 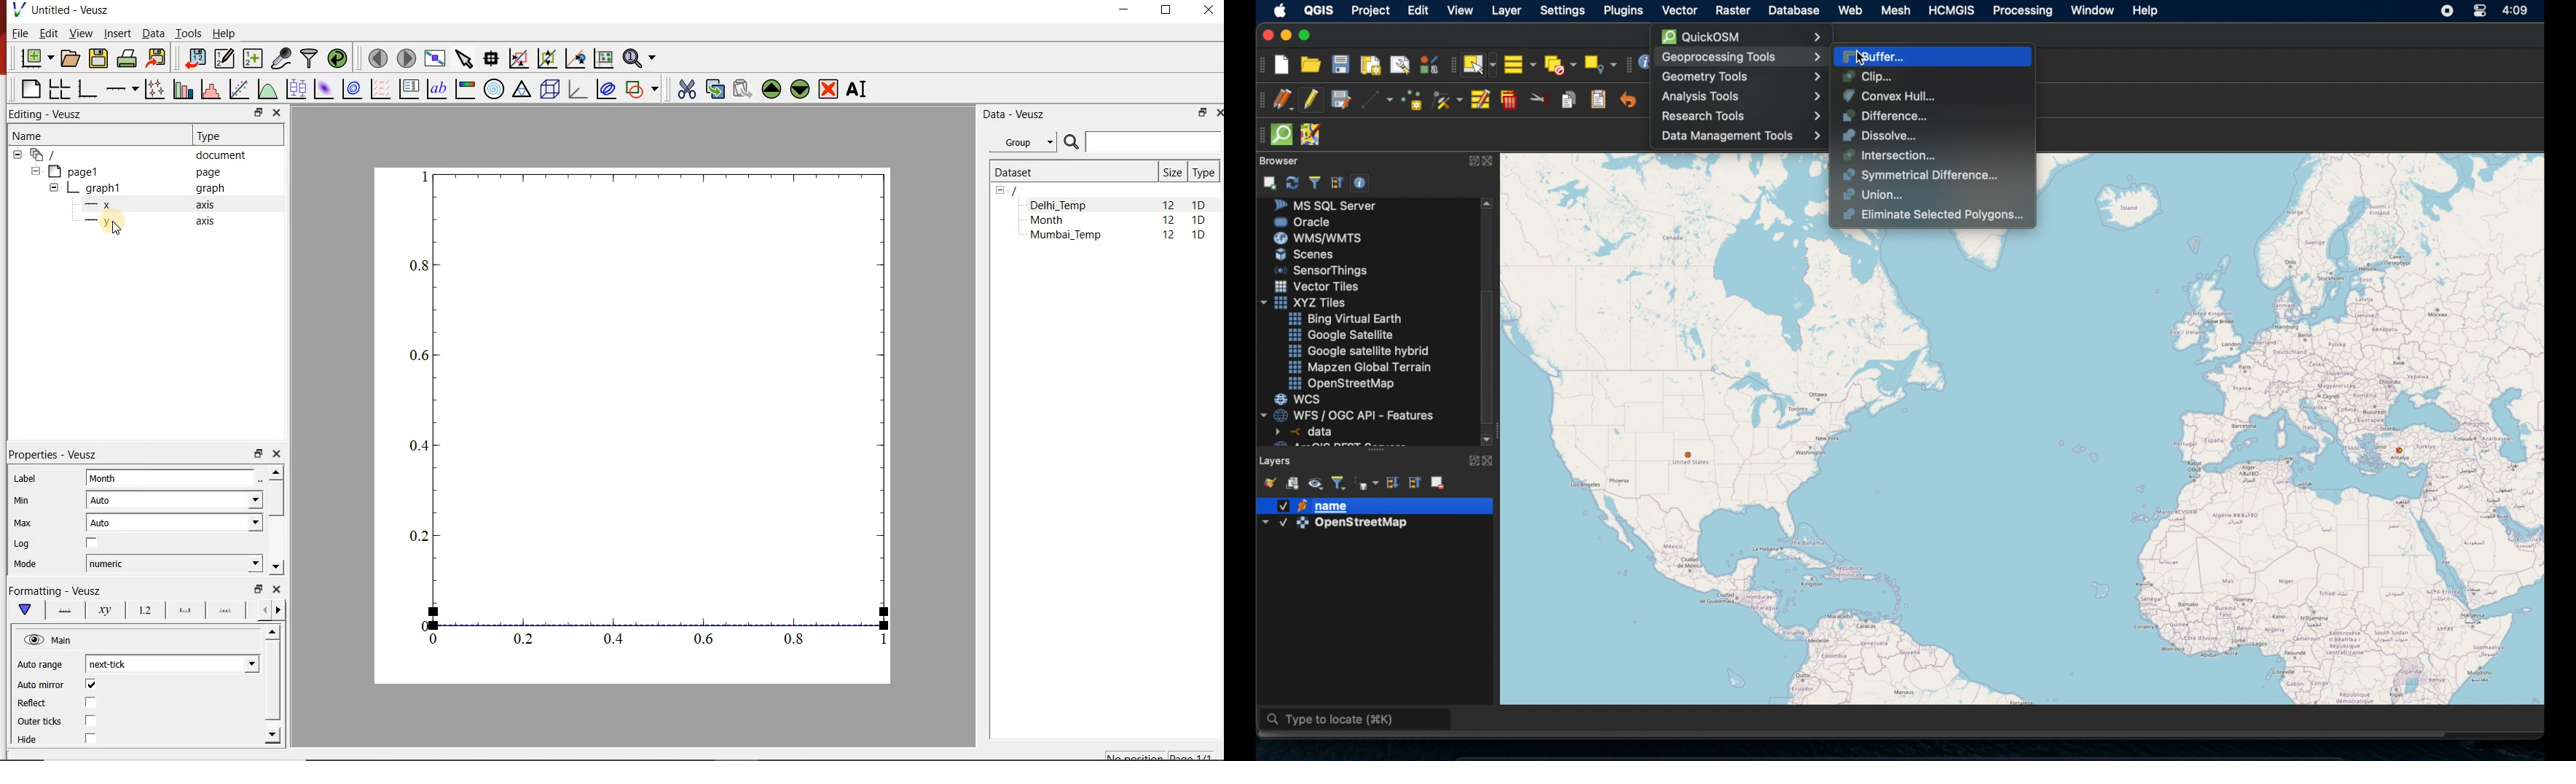 What do you see at coordinates (90, 720) in the screenshot?
I see `check/uncheck` at bounding box center [90, 720].